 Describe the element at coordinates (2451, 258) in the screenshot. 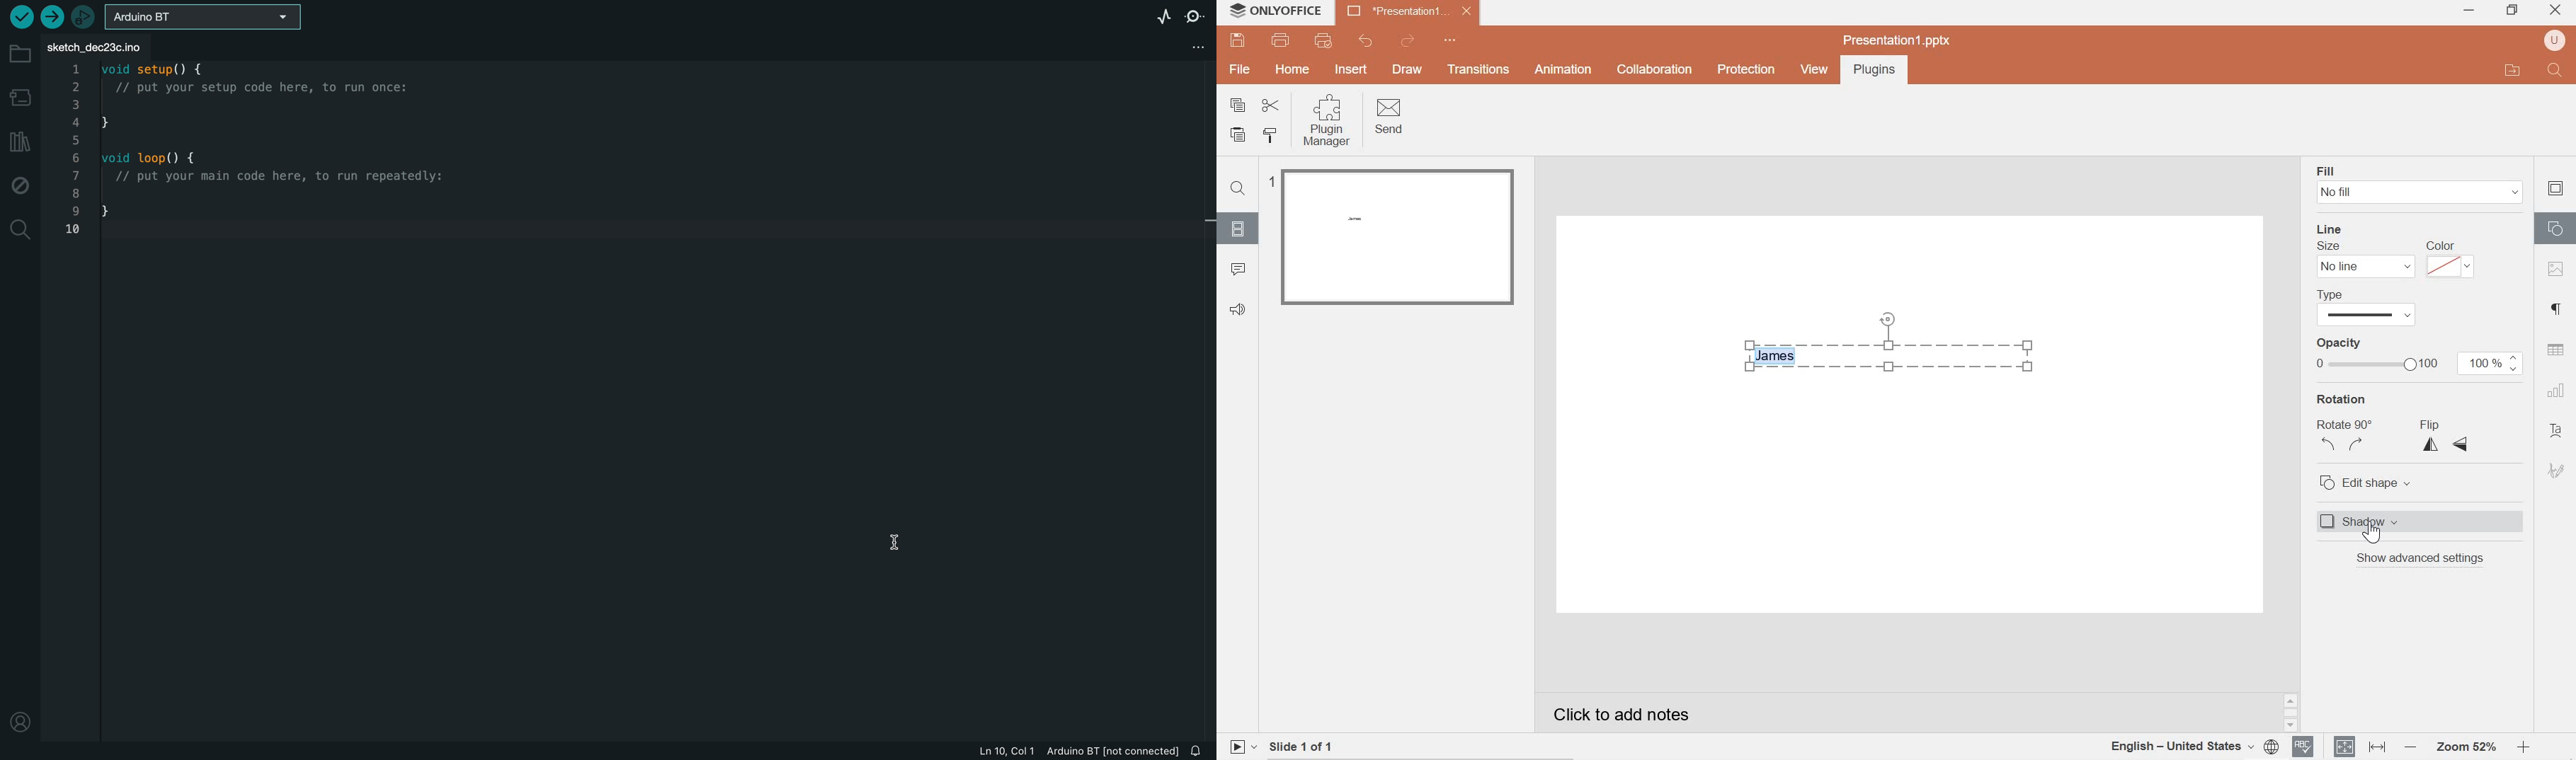

I see `color` at that location.